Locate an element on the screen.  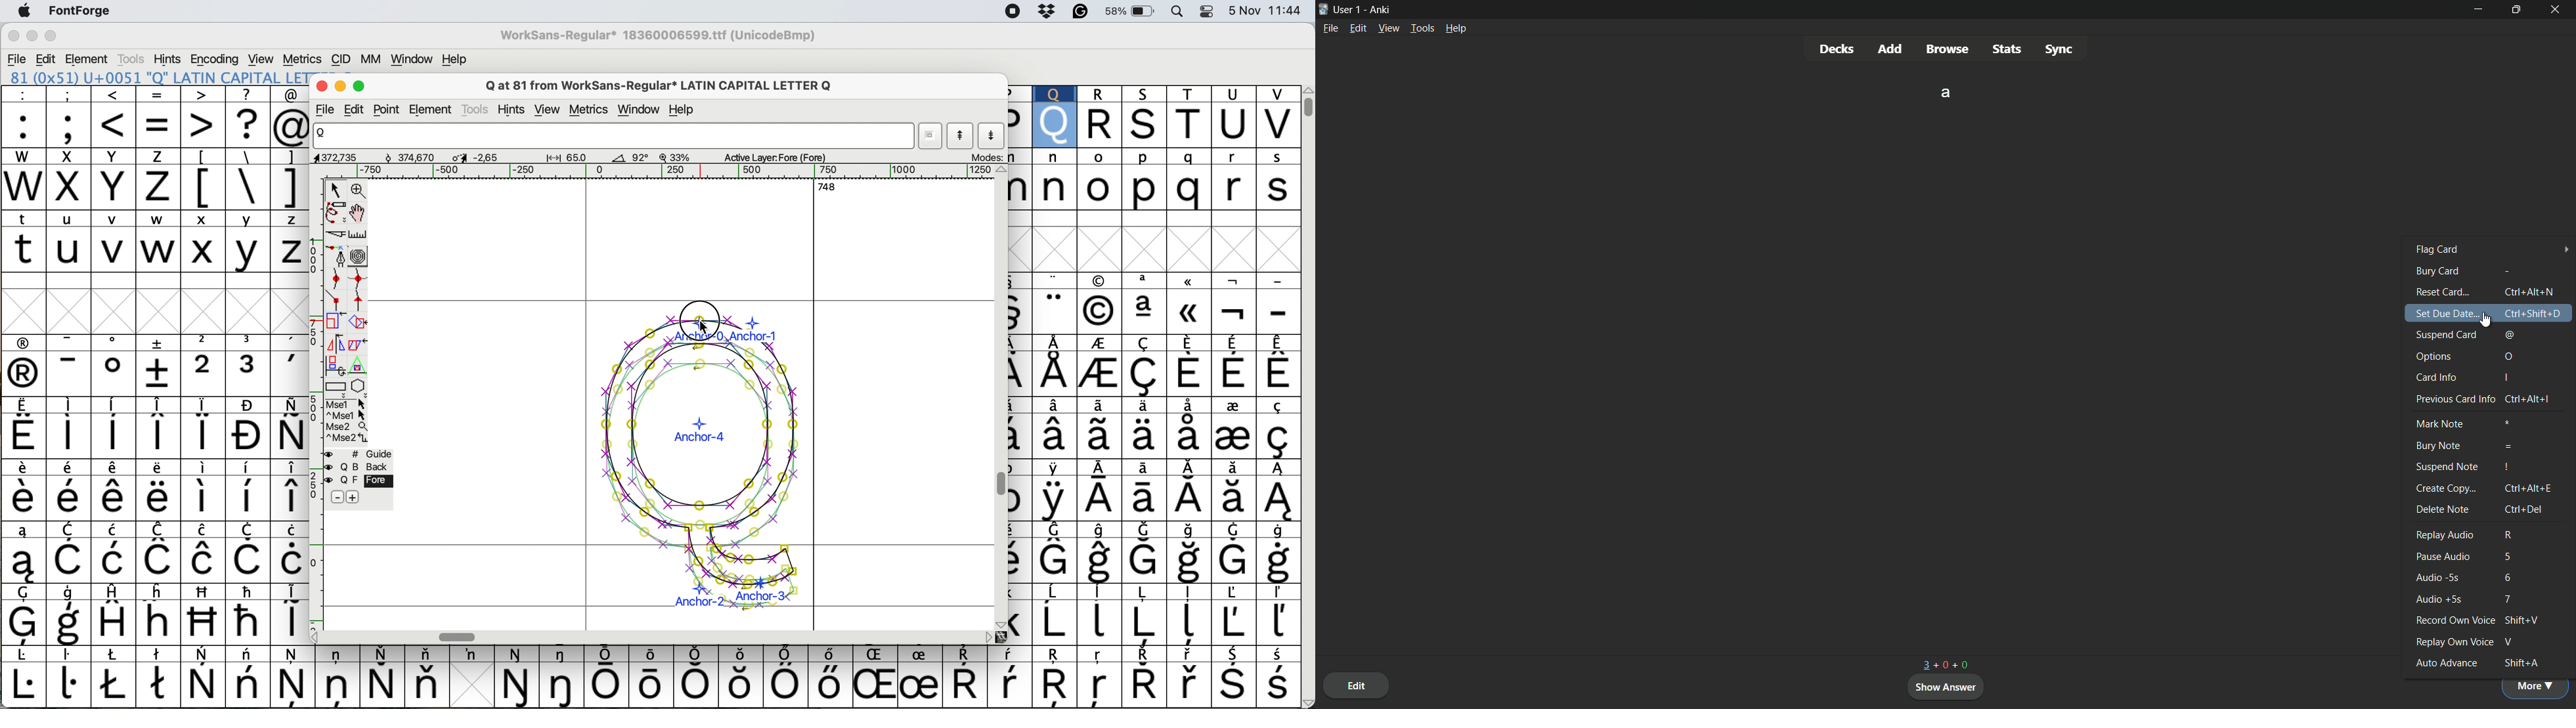
keyboard shortcut is located at coordinates (2529, 489).